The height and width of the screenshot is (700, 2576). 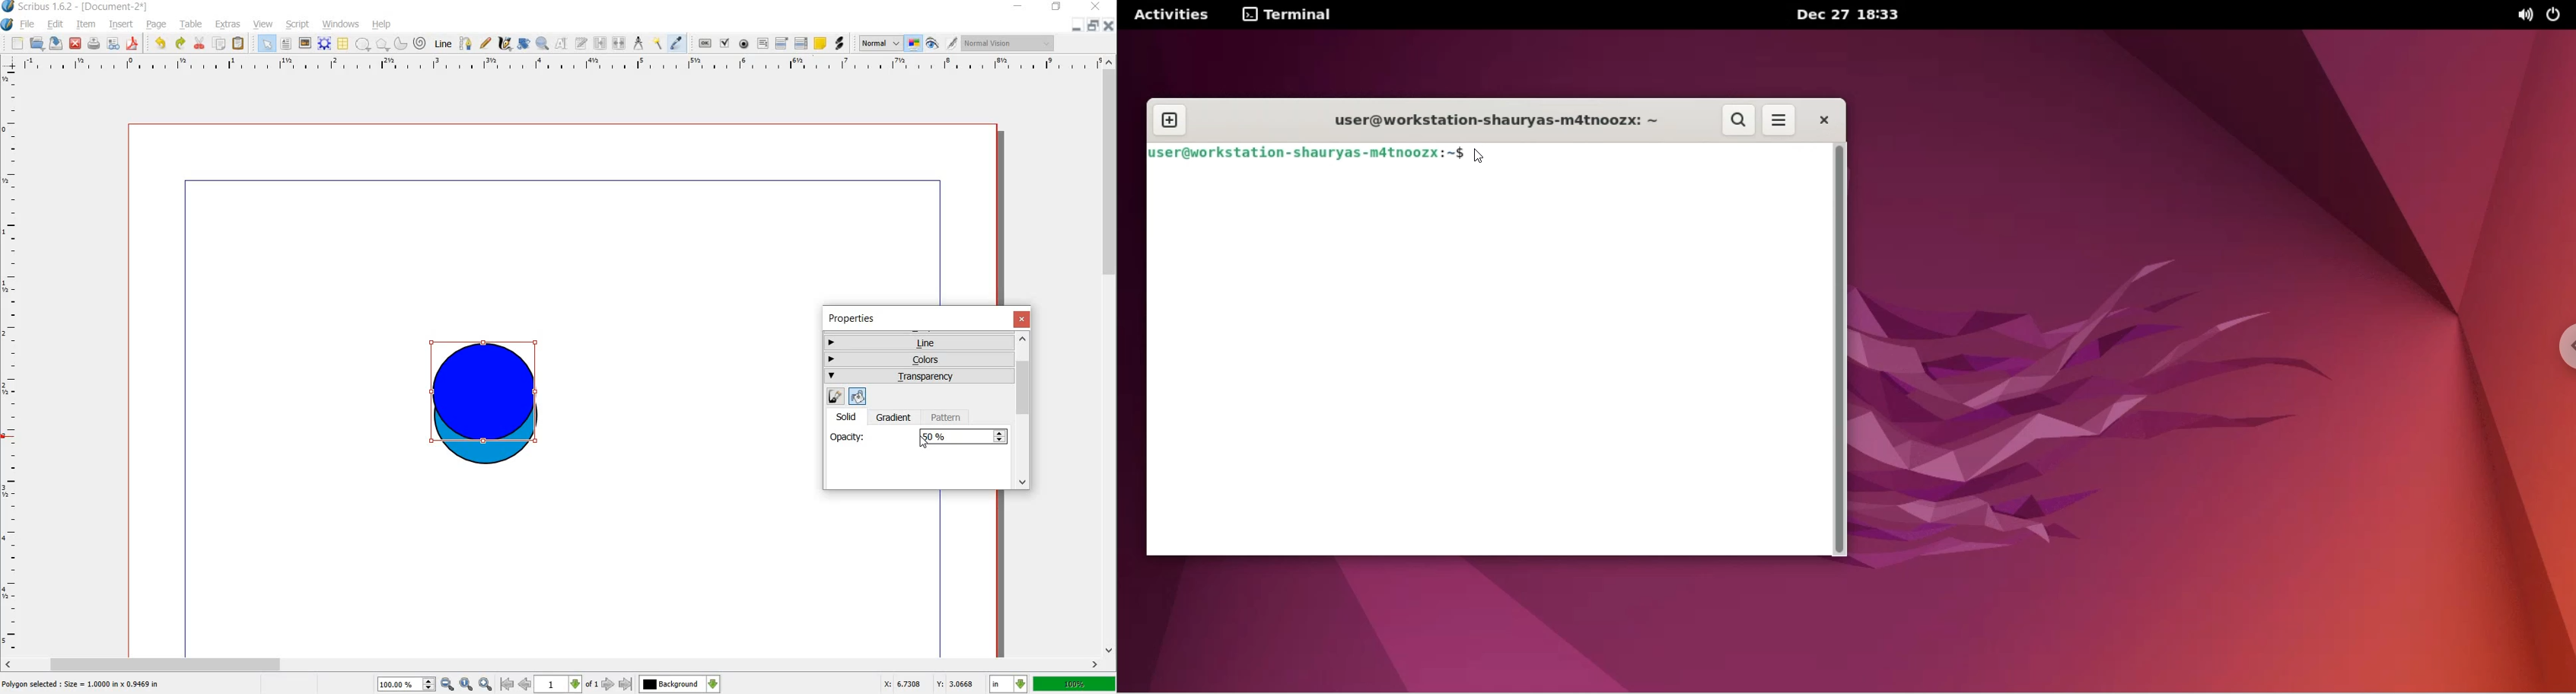 I want to click on shape selected, so click(x=485, y=395).